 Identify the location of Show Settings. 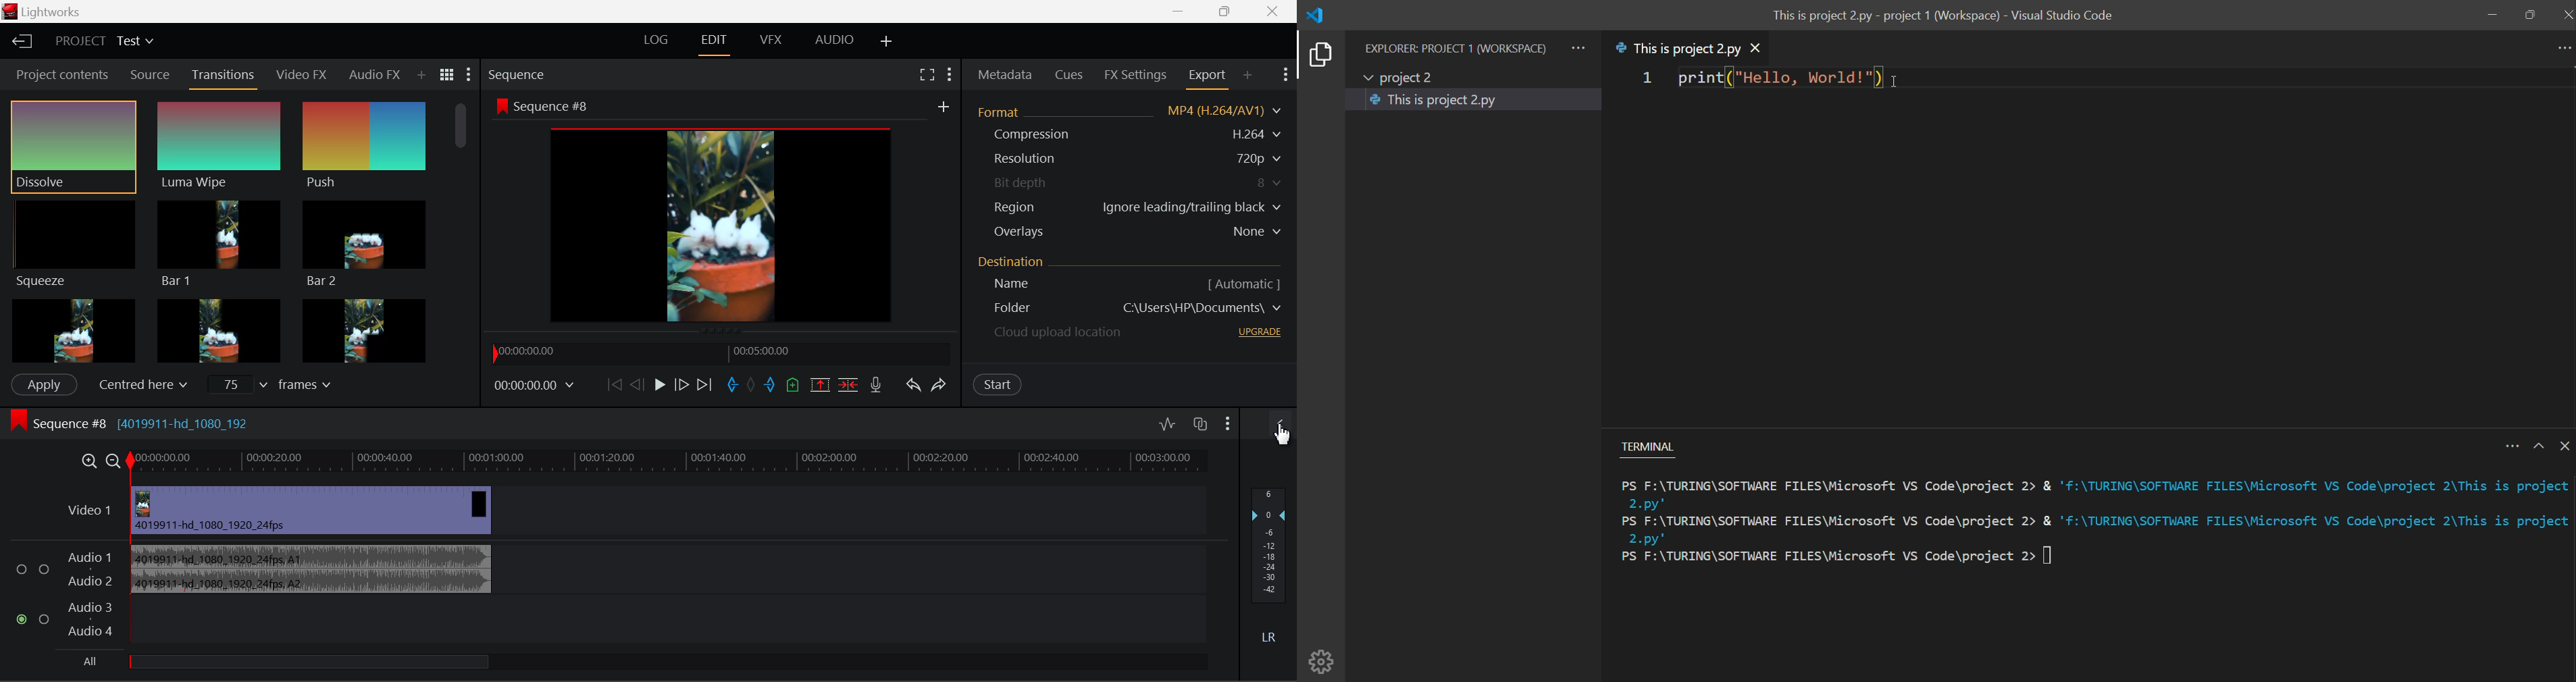
(951, 72).